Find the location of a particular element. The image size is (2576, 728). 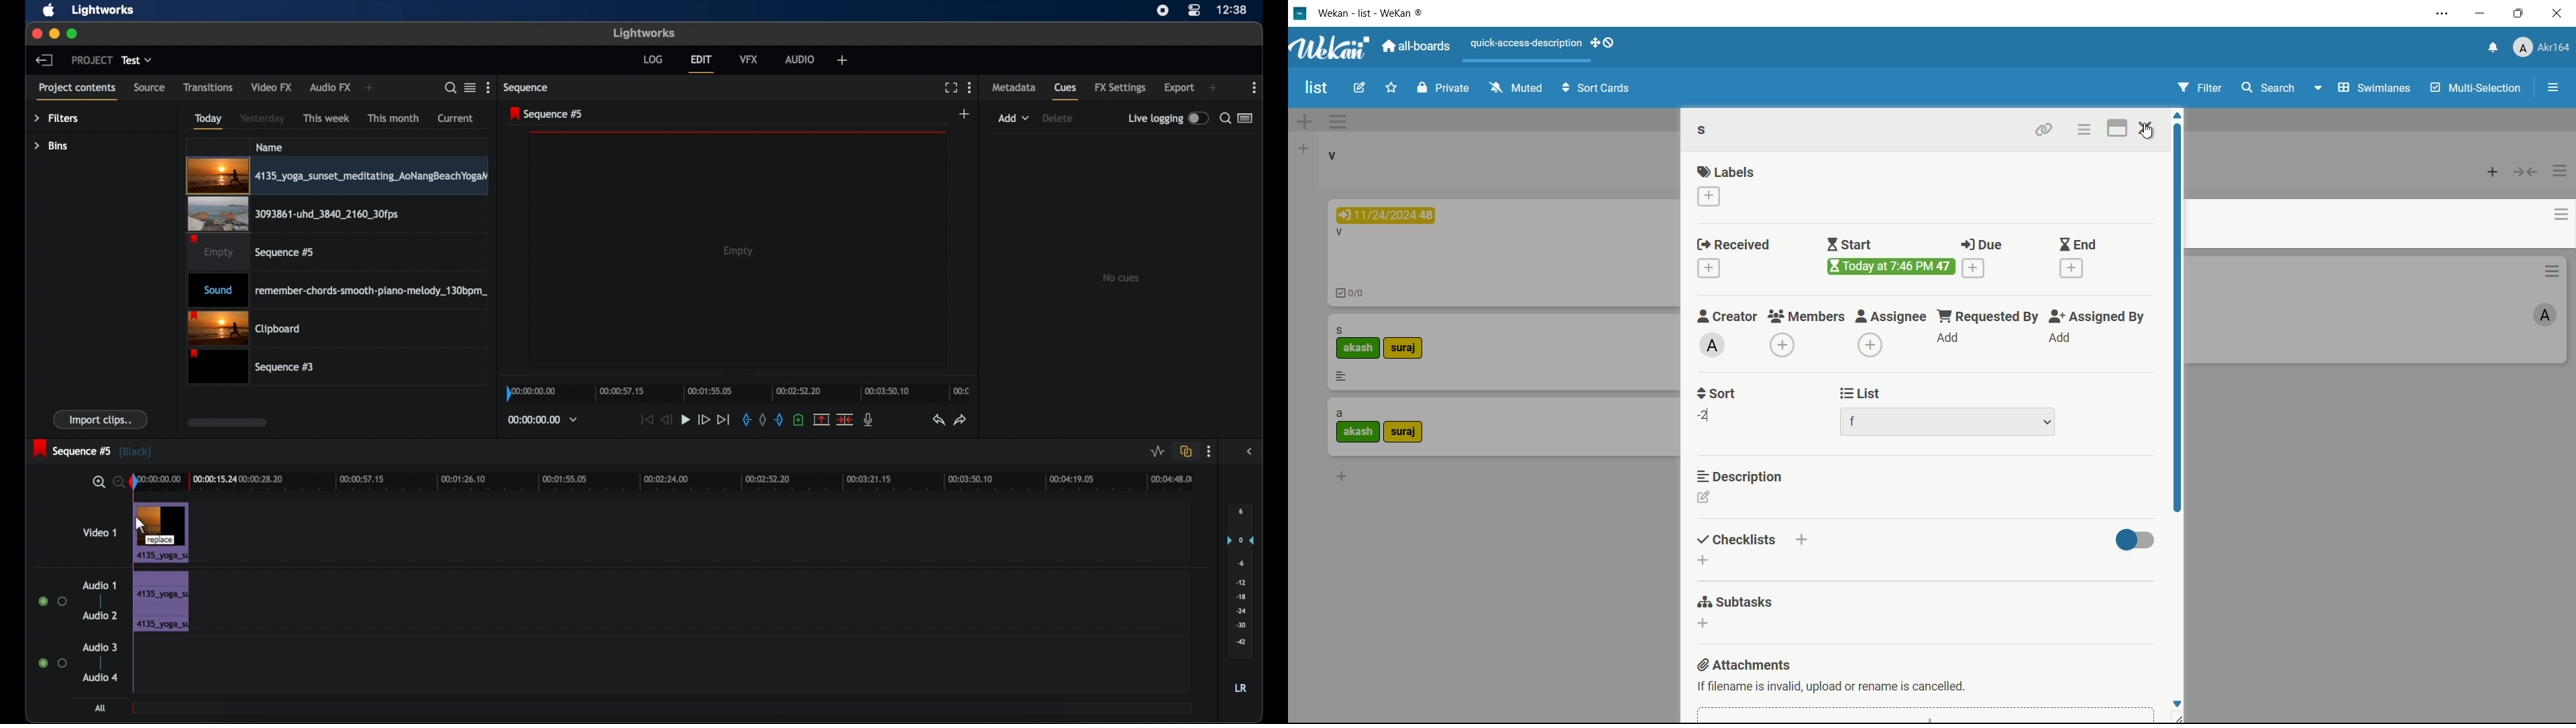

mic is located at coordinates (869, 420).